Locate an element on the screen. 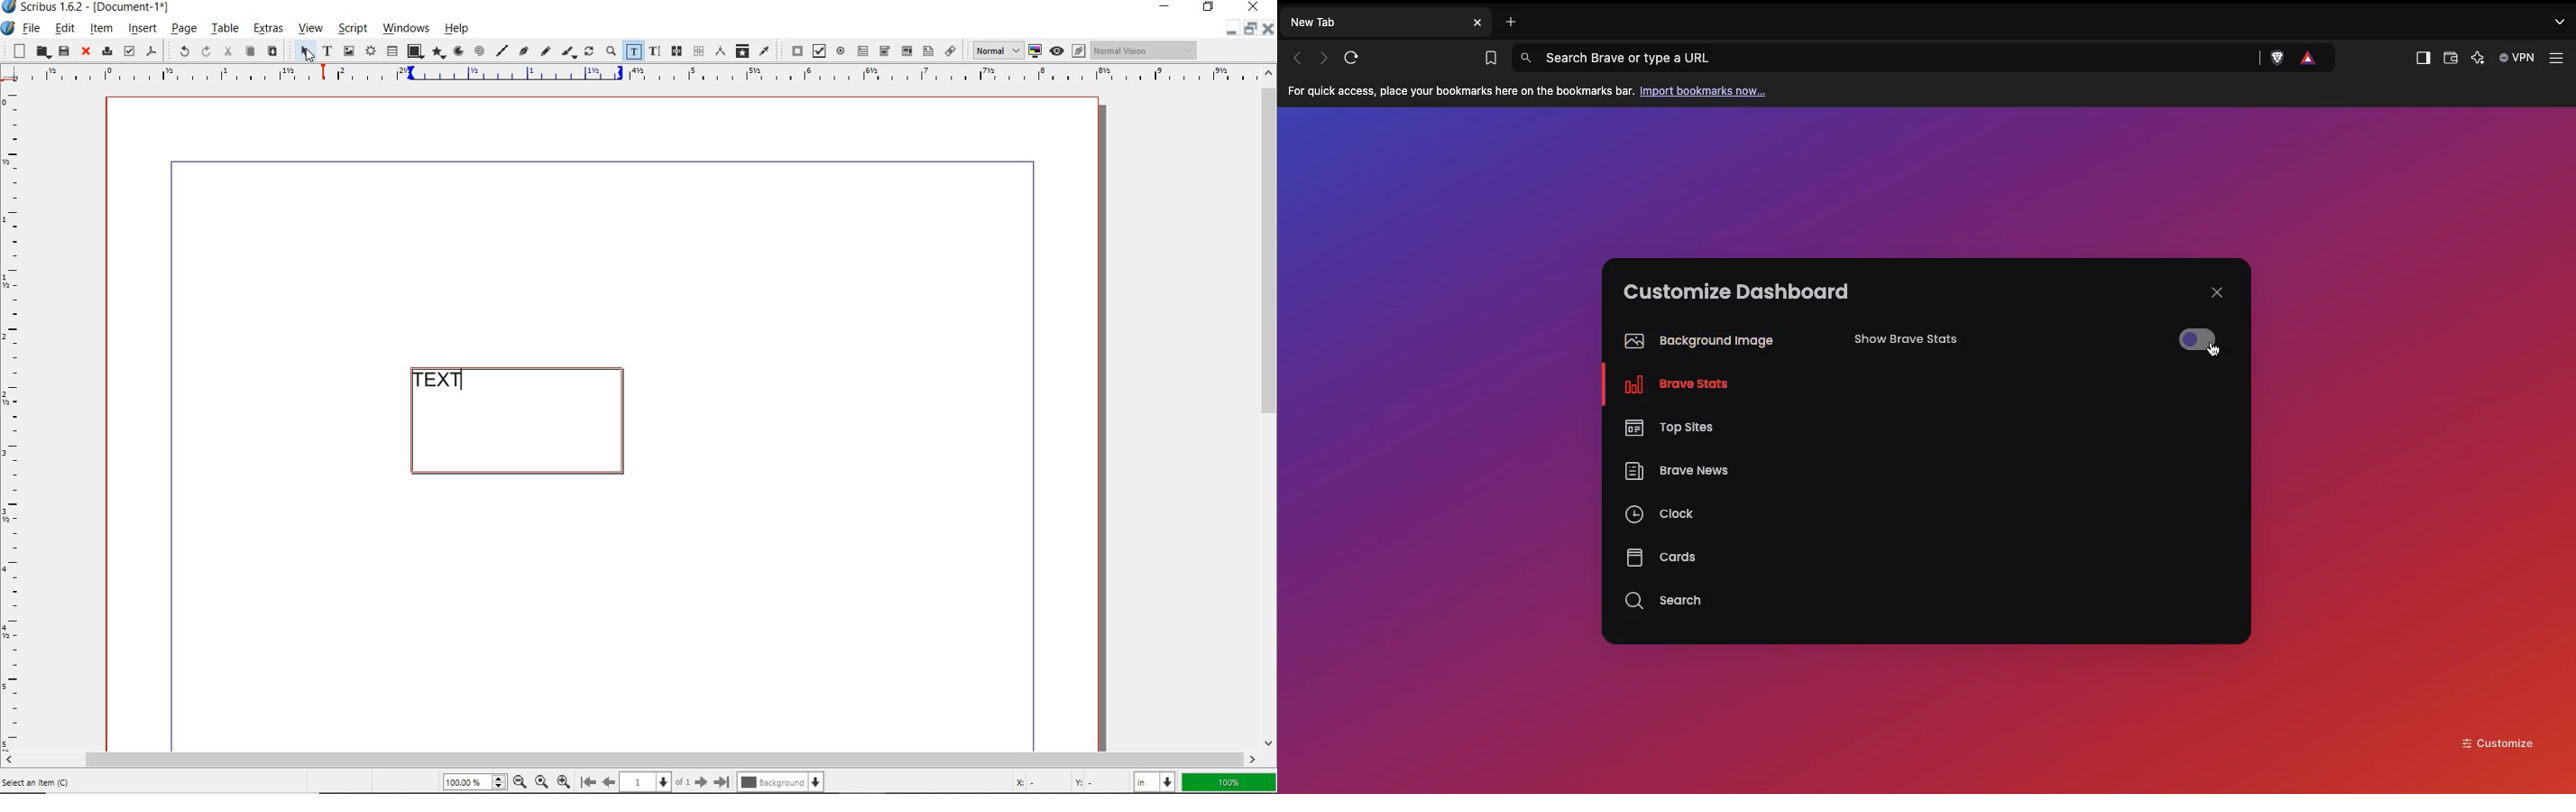  preflight verifier is located at coordinates (128, 50).